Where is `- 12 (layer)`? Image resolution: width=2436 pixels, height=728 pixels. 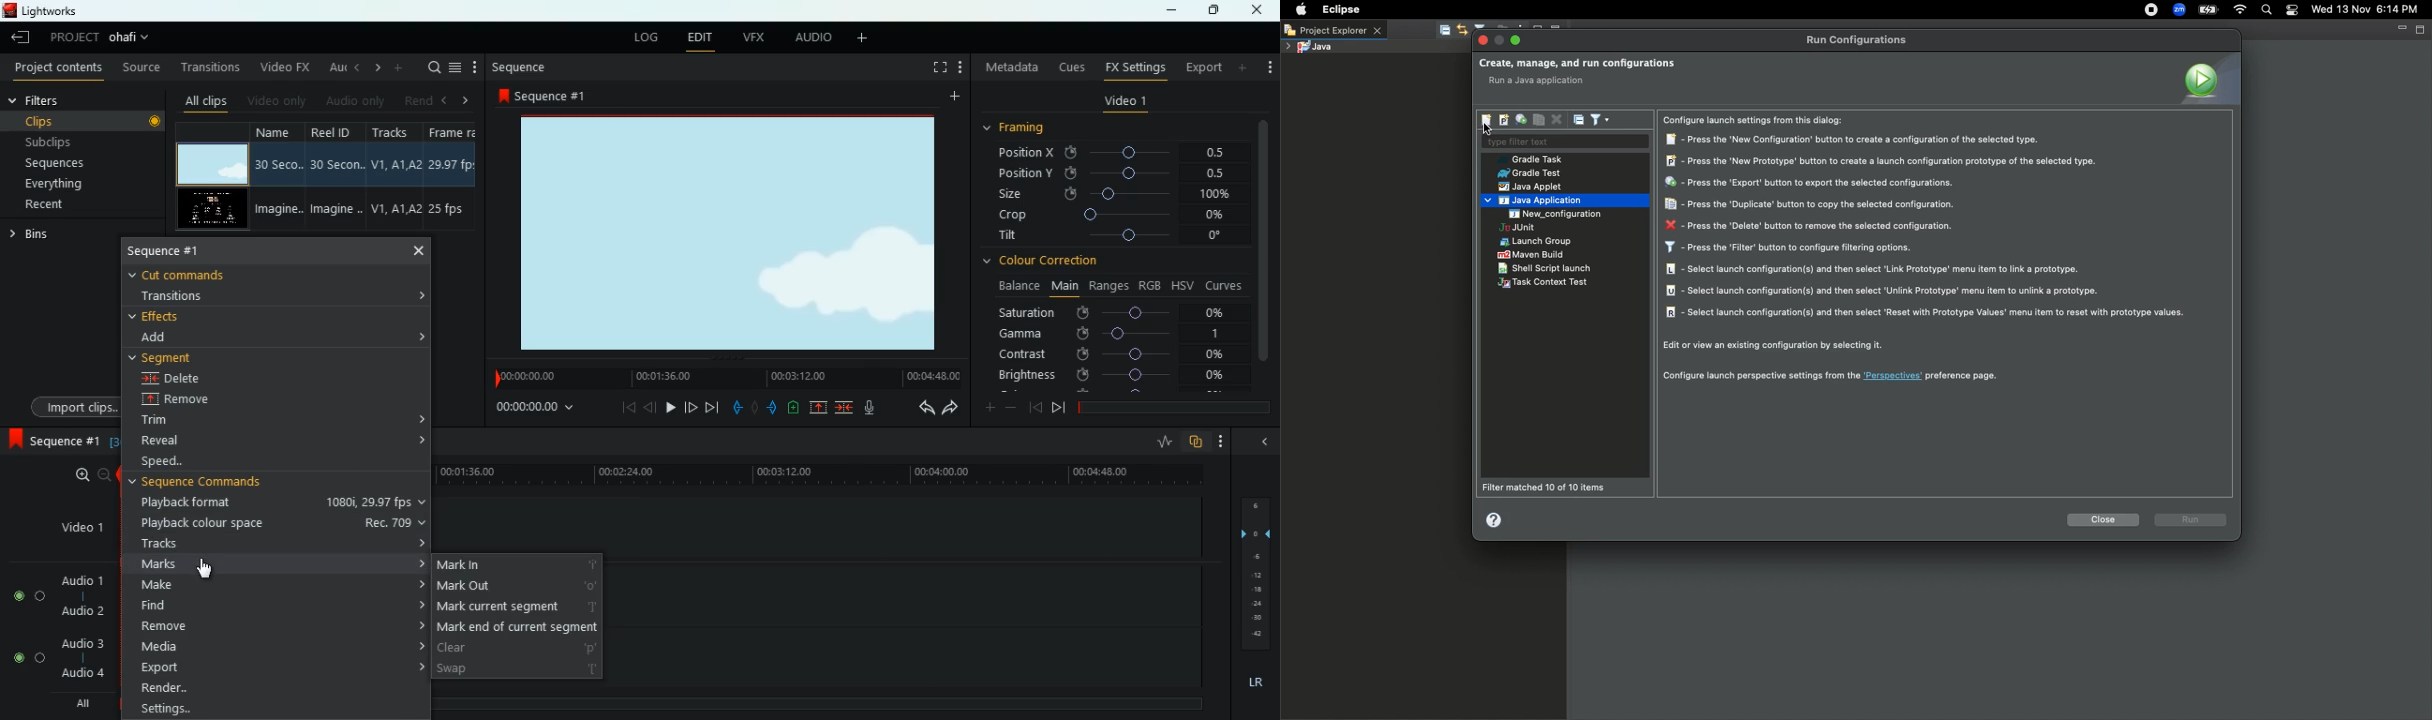 - 12 (layer) is located at coordinates (1258, 574).